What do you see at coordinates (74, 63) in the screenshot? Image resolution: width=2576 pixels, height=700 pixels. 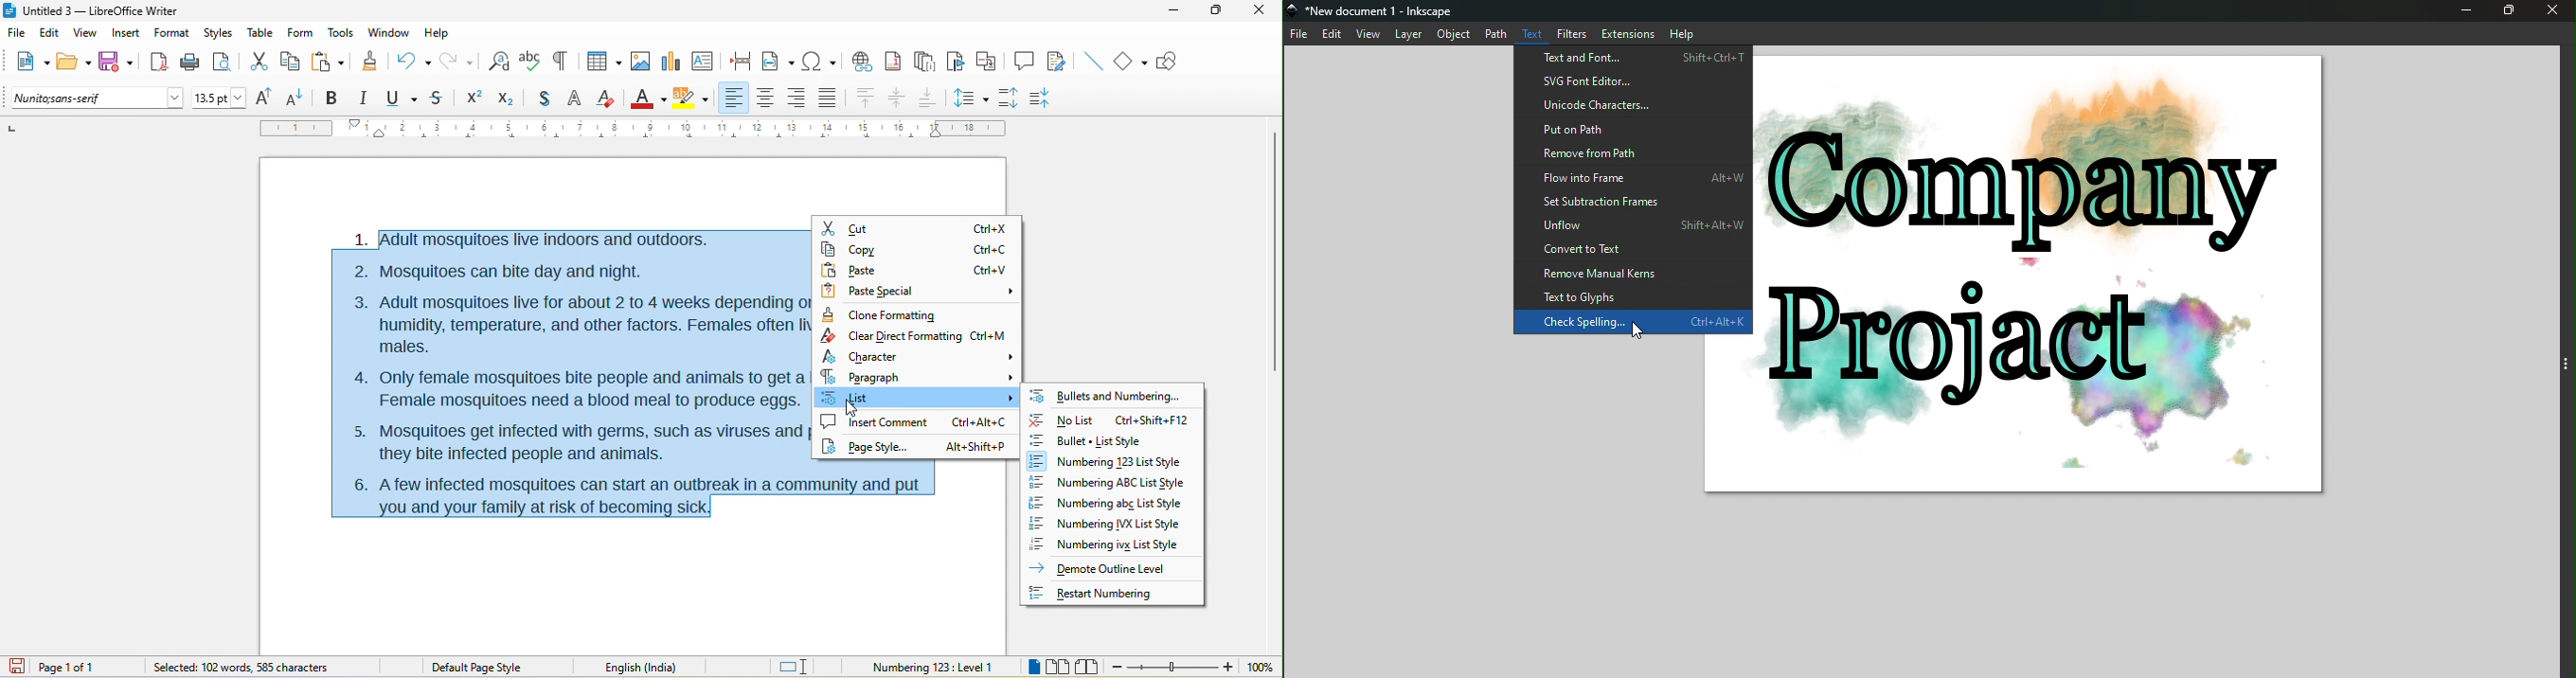 I see `open` at bounding box center [74, 63].